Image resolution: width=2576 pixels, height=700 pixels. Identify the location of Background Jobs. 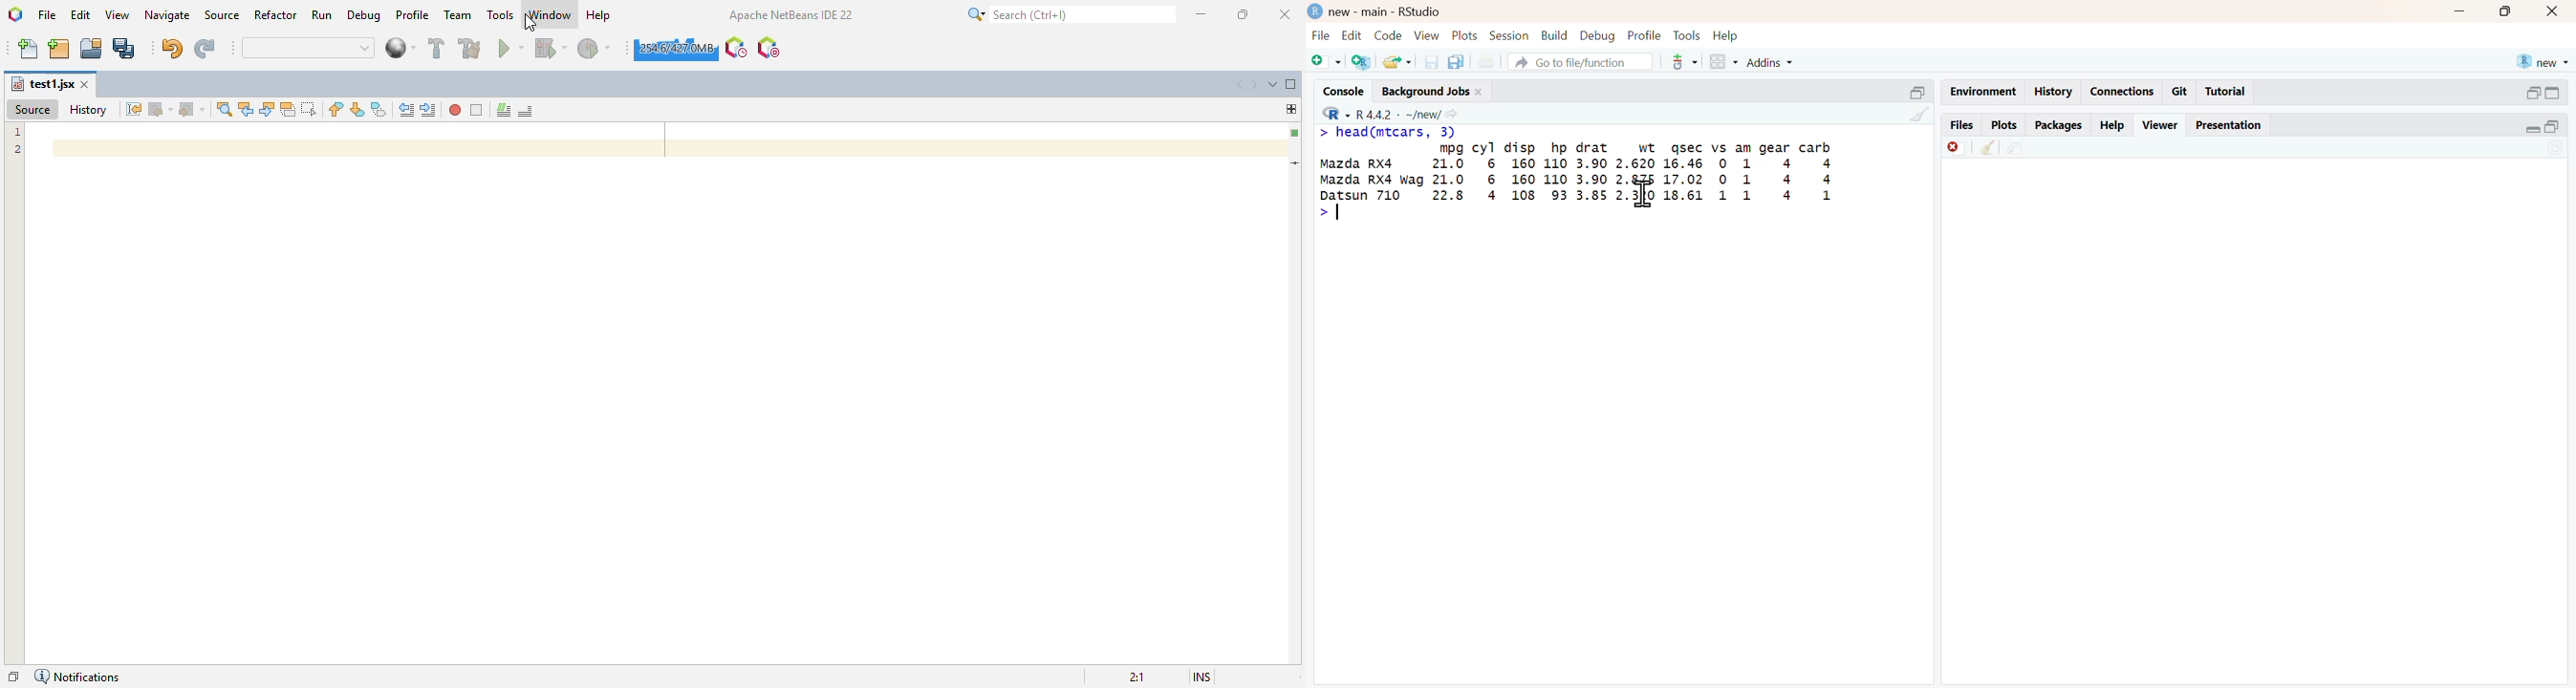
(1444, 89).